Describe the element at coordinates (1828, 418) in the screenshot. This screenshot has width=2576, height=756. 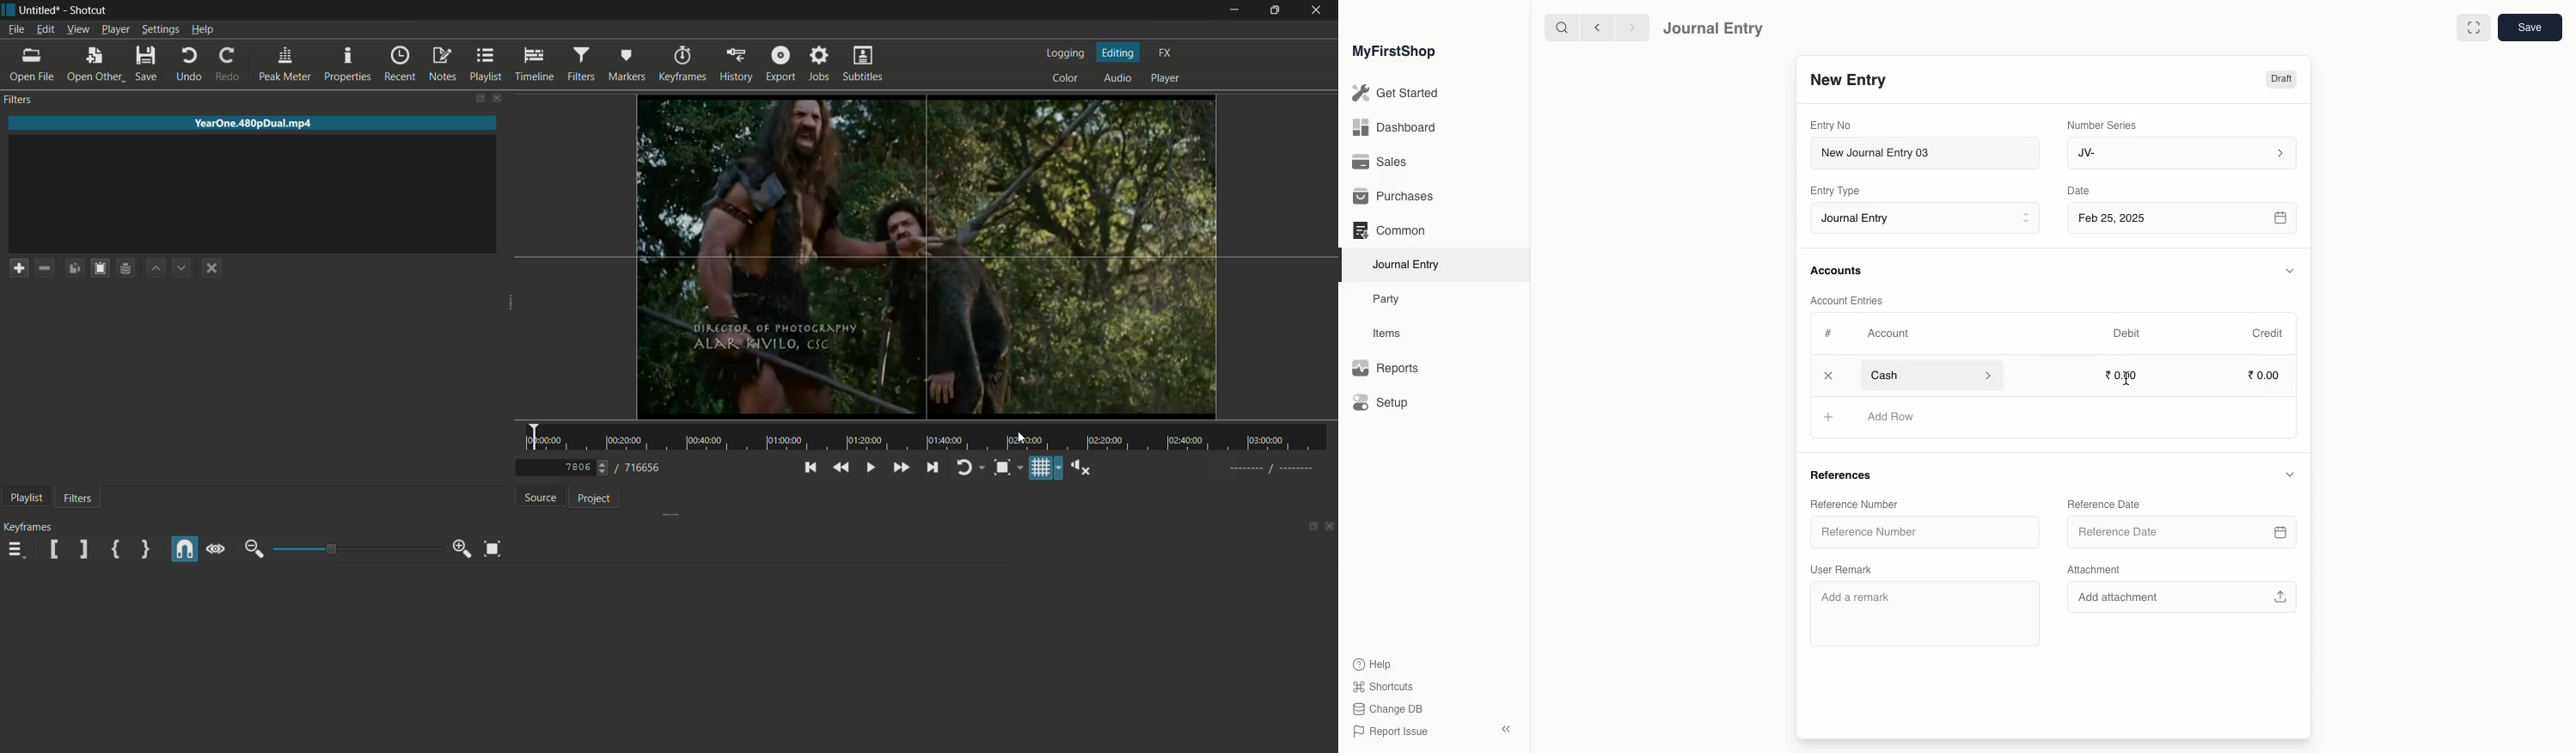
I see `Add` at that location.